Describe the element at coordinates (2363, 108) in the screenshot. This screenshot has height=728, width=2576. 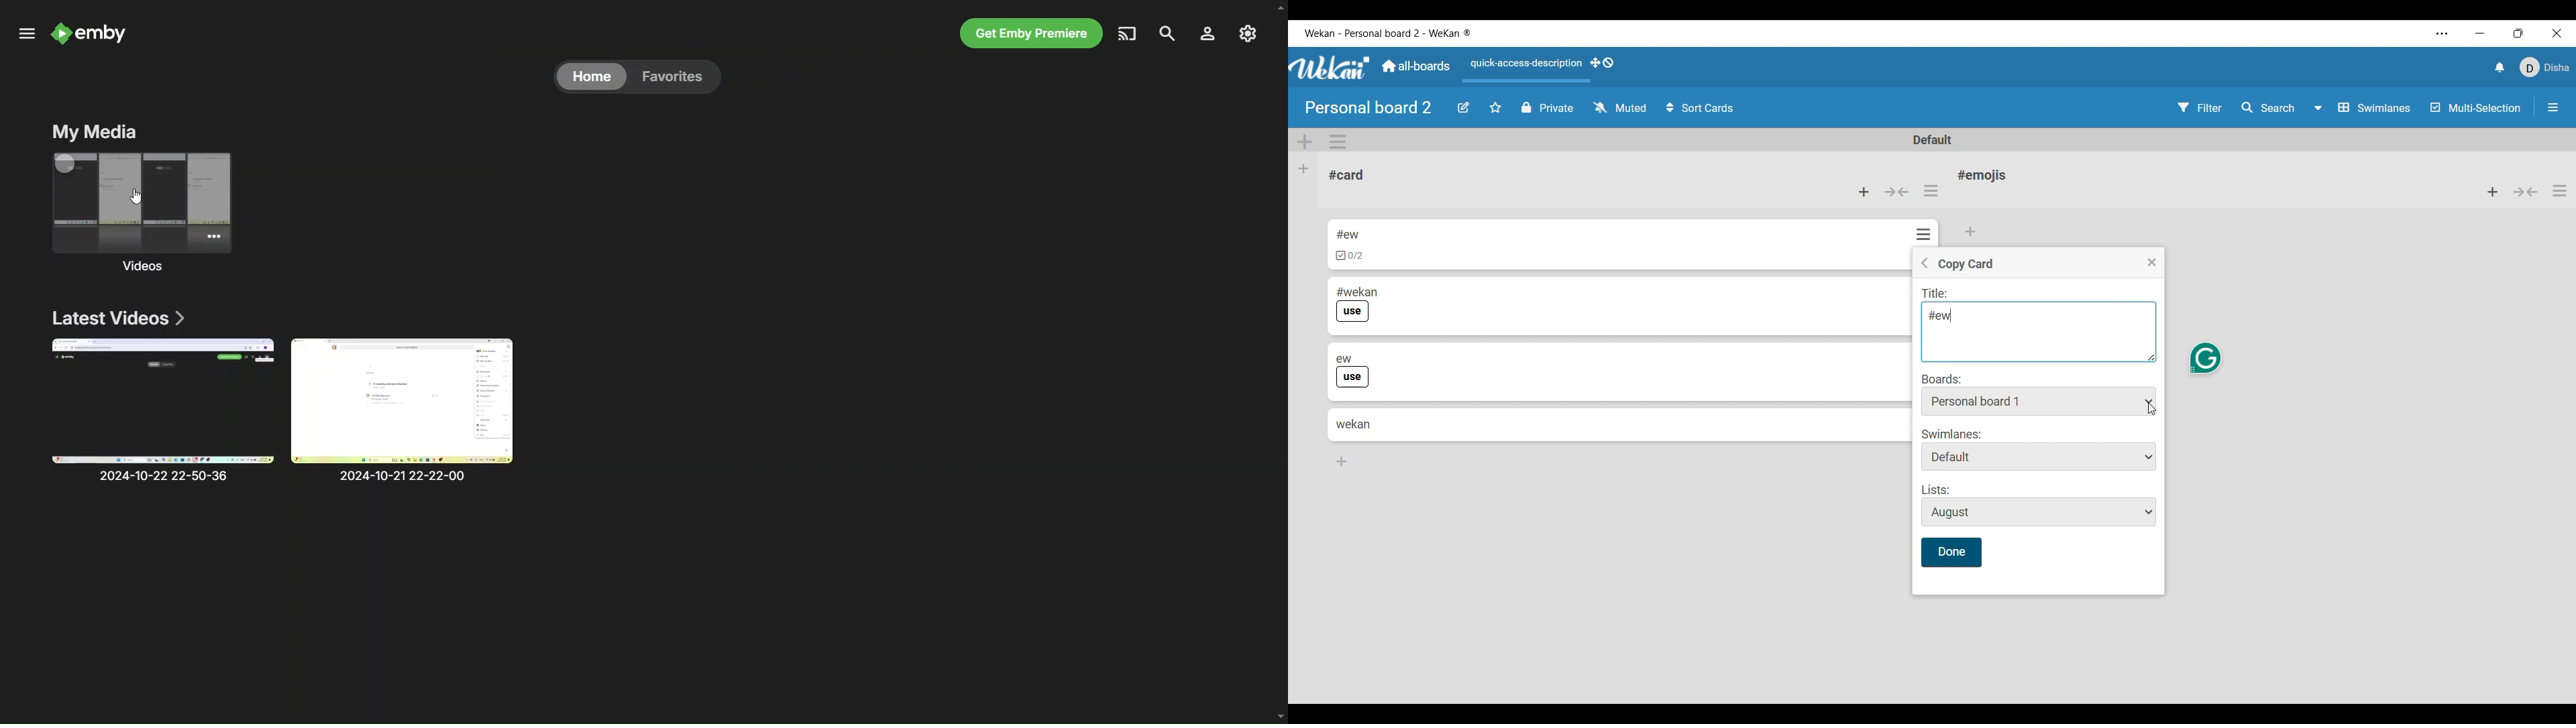
I see `Swimlane and other board view options` at that location.